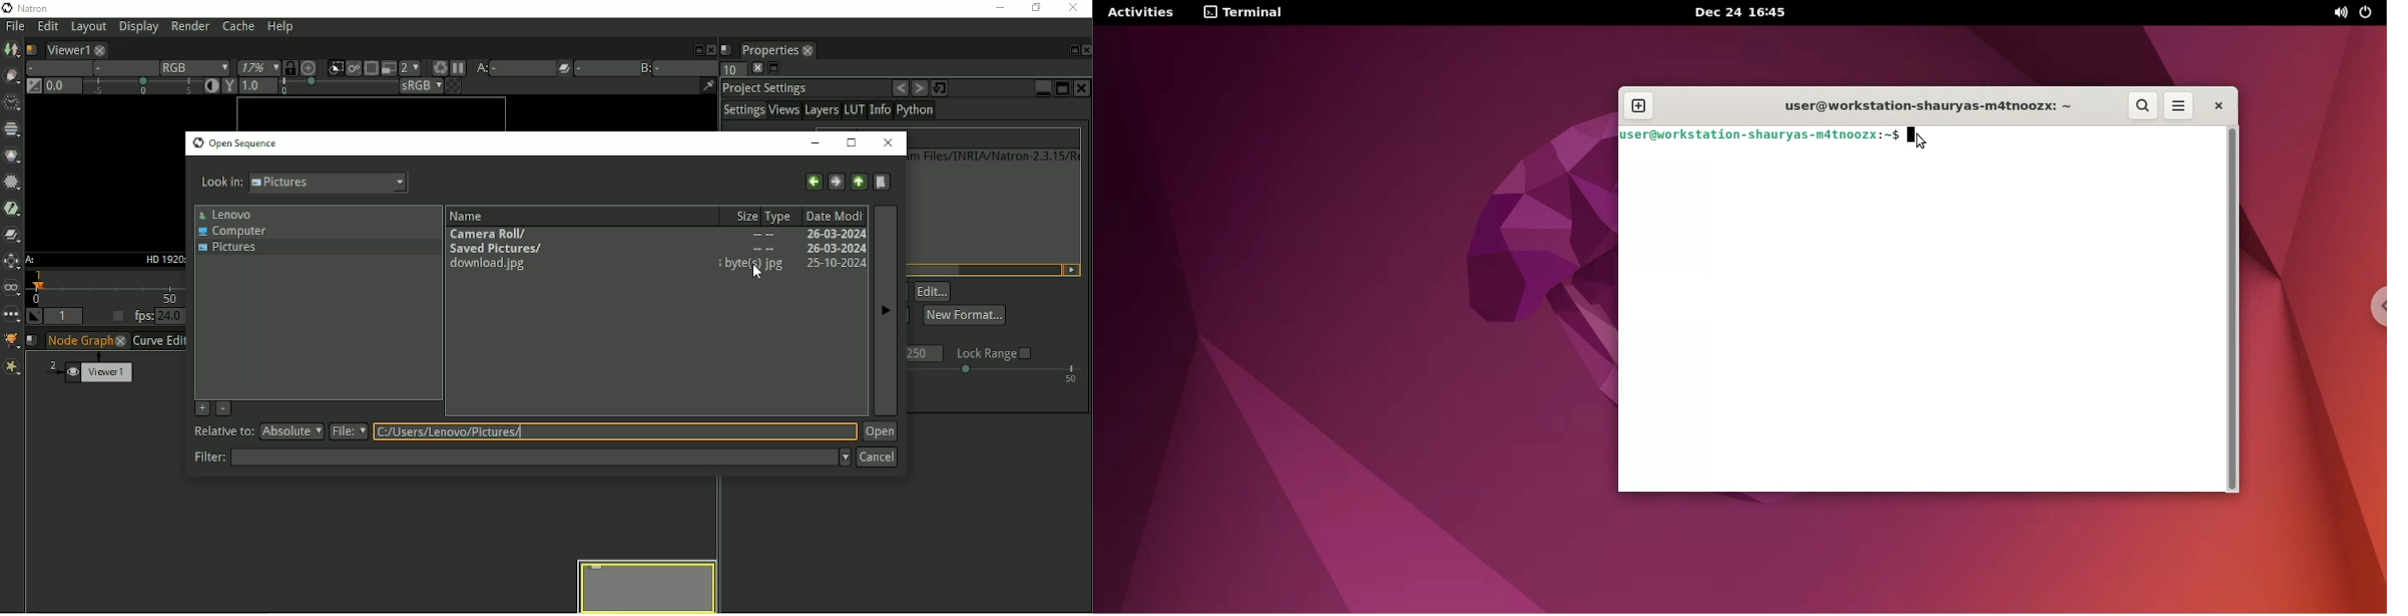 Image resolution: width=2408 pixels, height=616 pixels. What do you see at coordinates (12, 50) in the screenshot?
I see `Image` at bounding box center [12, 50].